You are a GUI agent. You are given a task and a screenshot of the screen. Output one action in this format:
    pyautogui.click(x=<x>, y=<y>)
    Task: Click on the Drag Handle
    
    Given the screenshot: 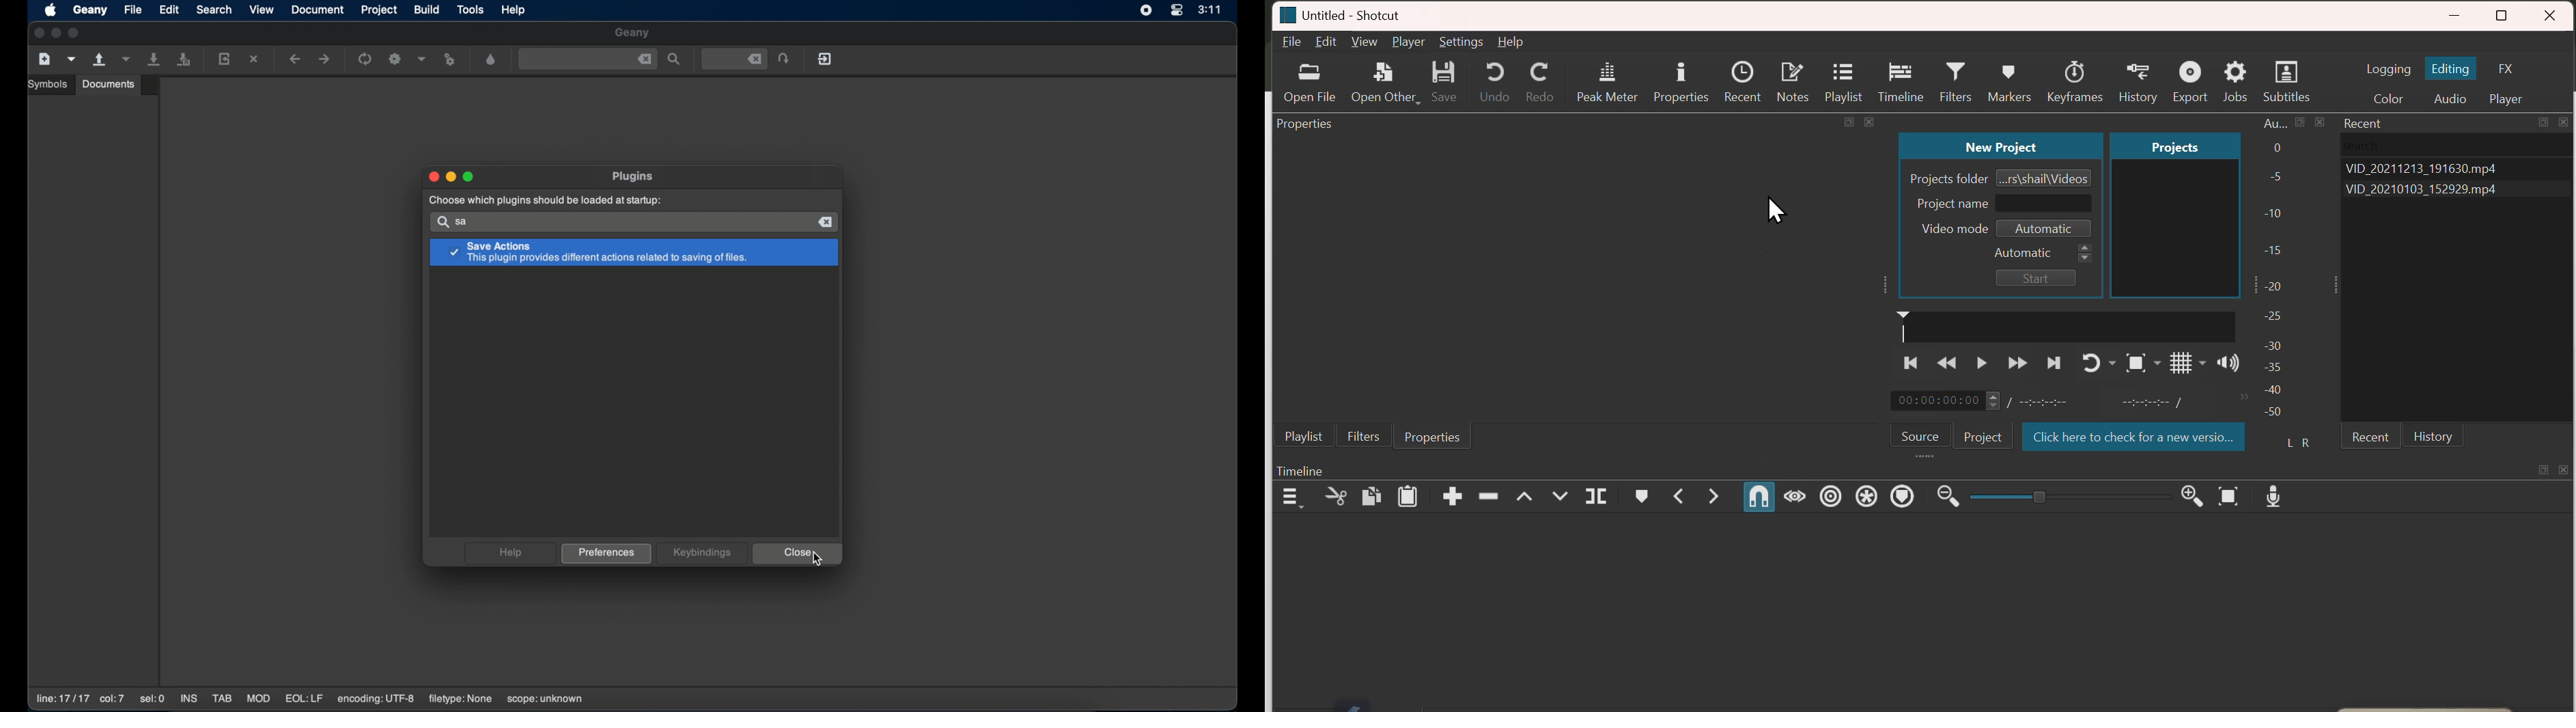 What is the action you would take?
    pyautogui.click(x=1884, y=285)
    